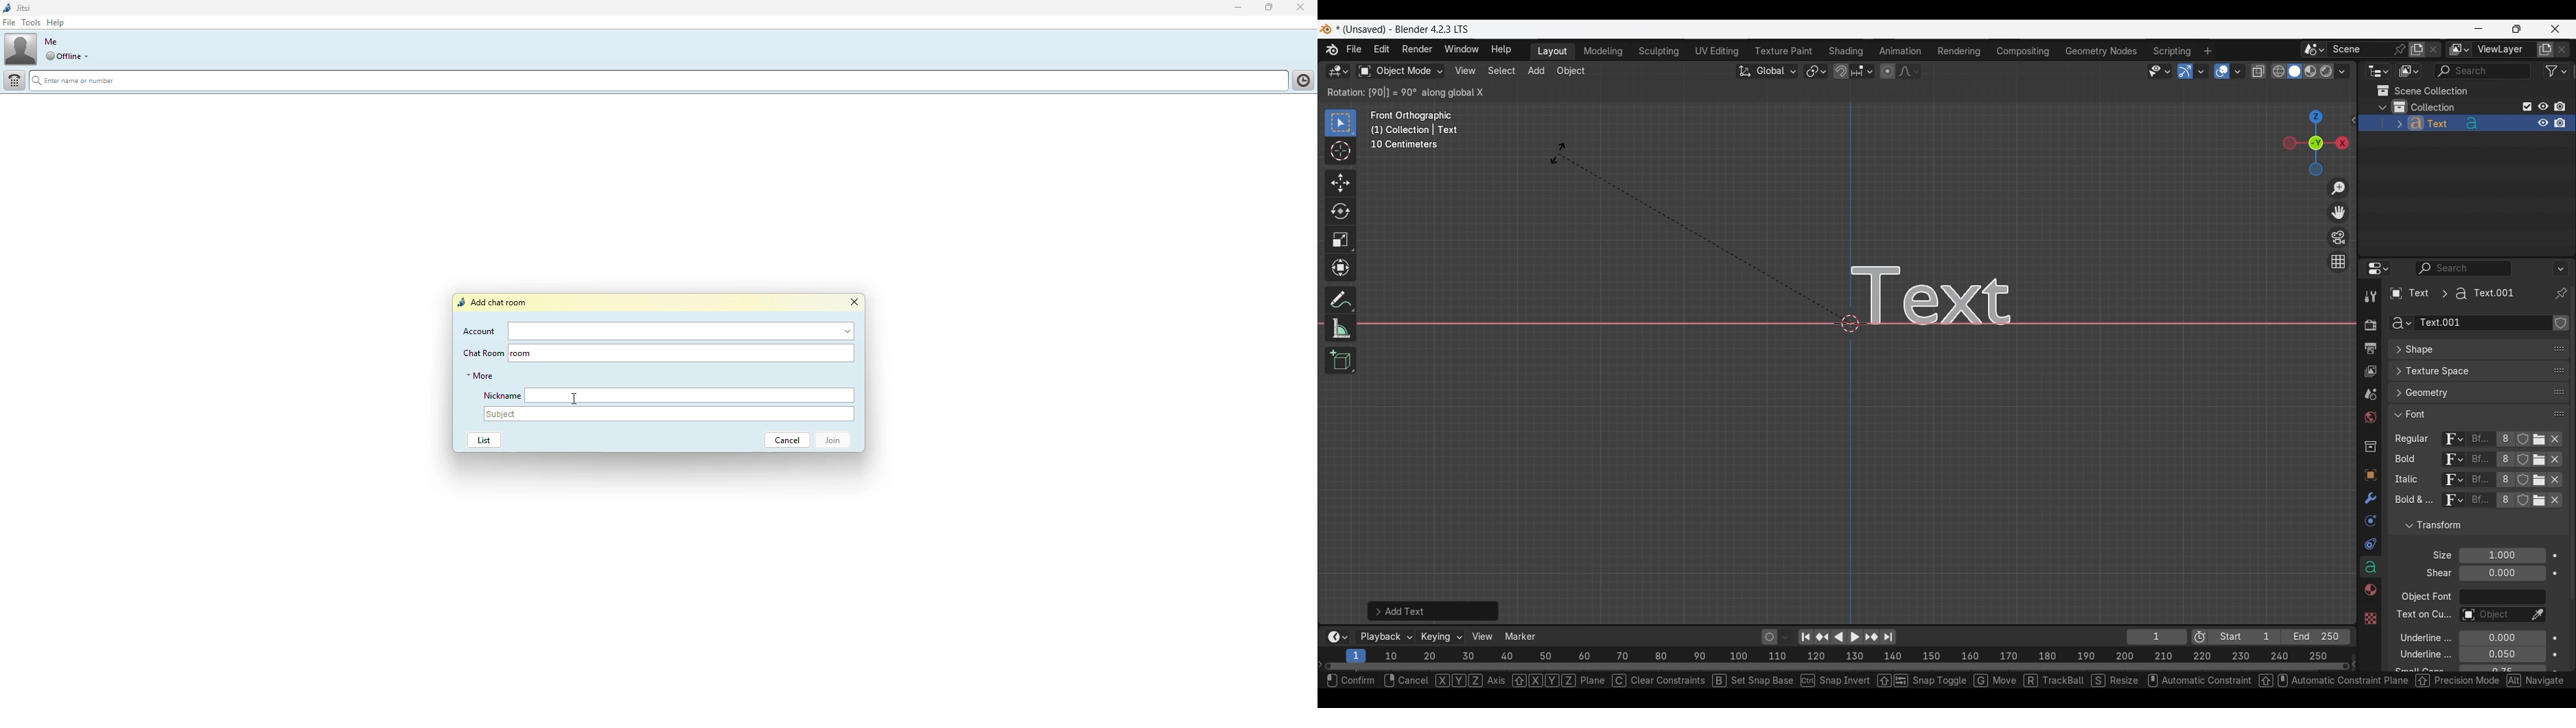 The image size is (2576, 728). Describe the element at coordinates (2460, 49) in the screenshot. I see `The active workspace view layer showing in the window` at that location.